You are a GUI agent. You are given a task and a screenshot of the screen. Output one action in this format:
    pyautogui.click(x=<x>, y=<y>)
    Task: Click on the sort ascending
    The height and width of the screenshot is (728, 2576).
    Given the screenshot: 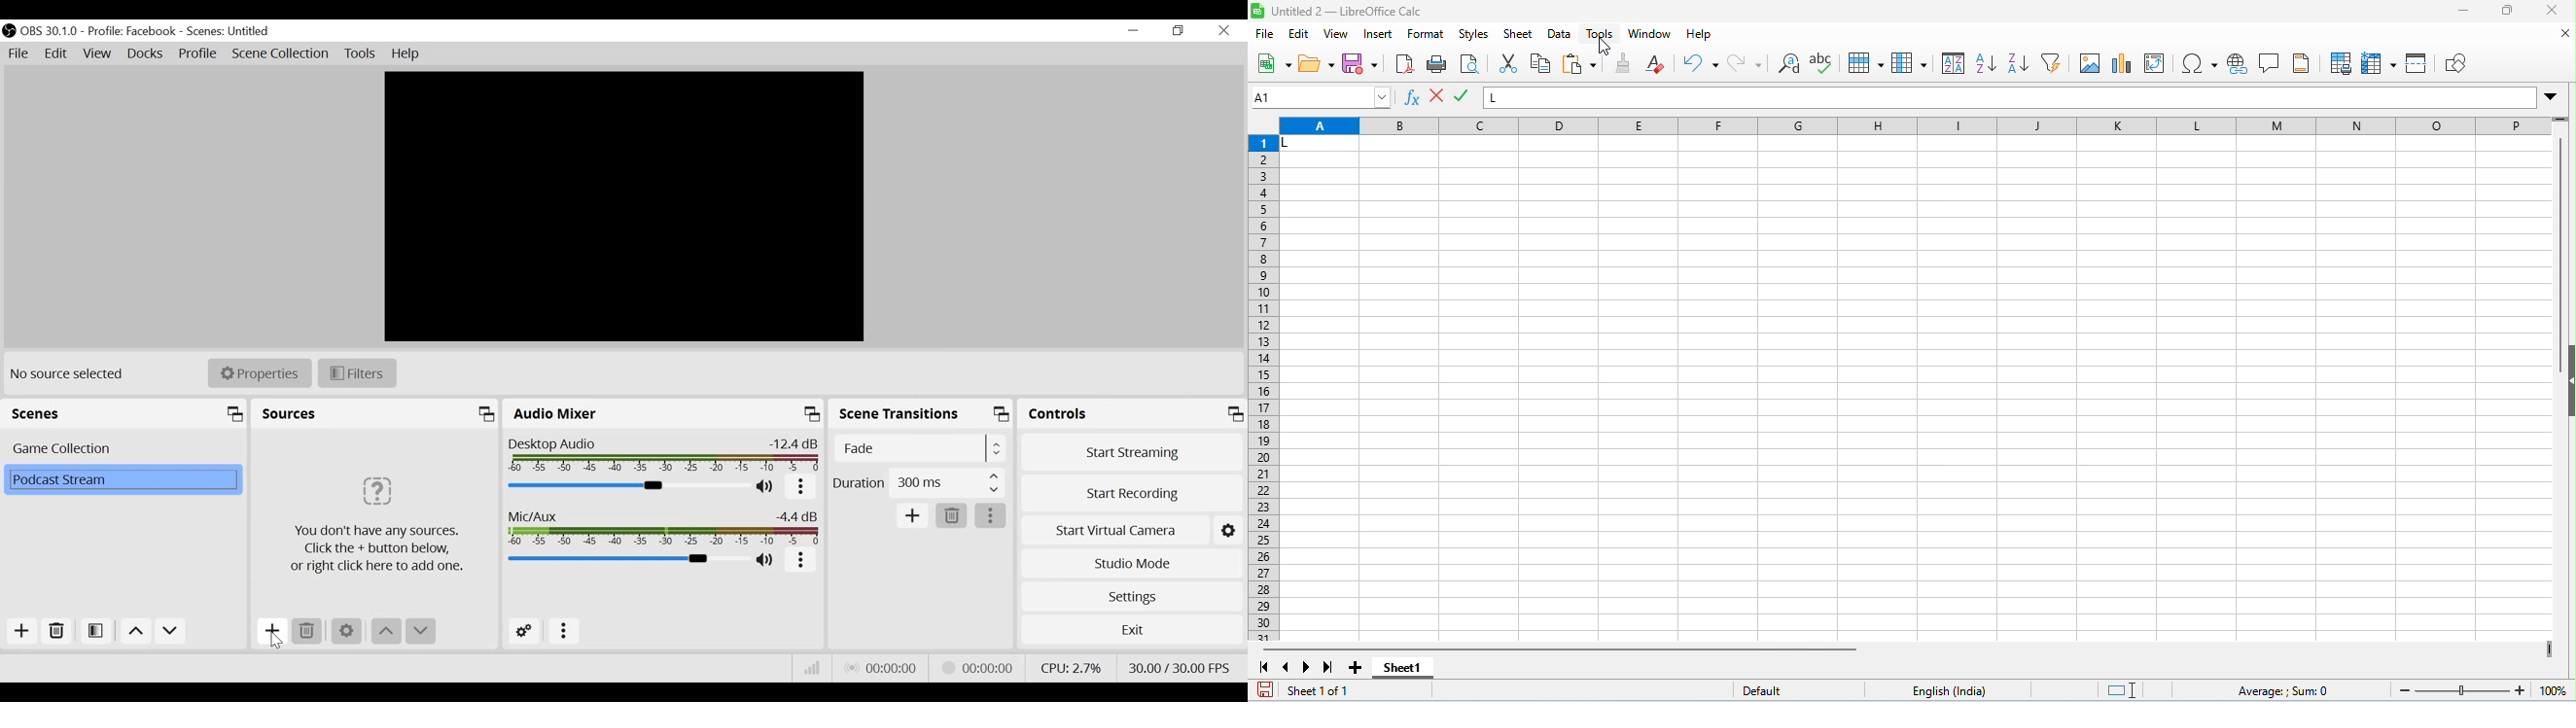 What is the action you would take?
    pyautogui.click(x=1986, y=63)
    